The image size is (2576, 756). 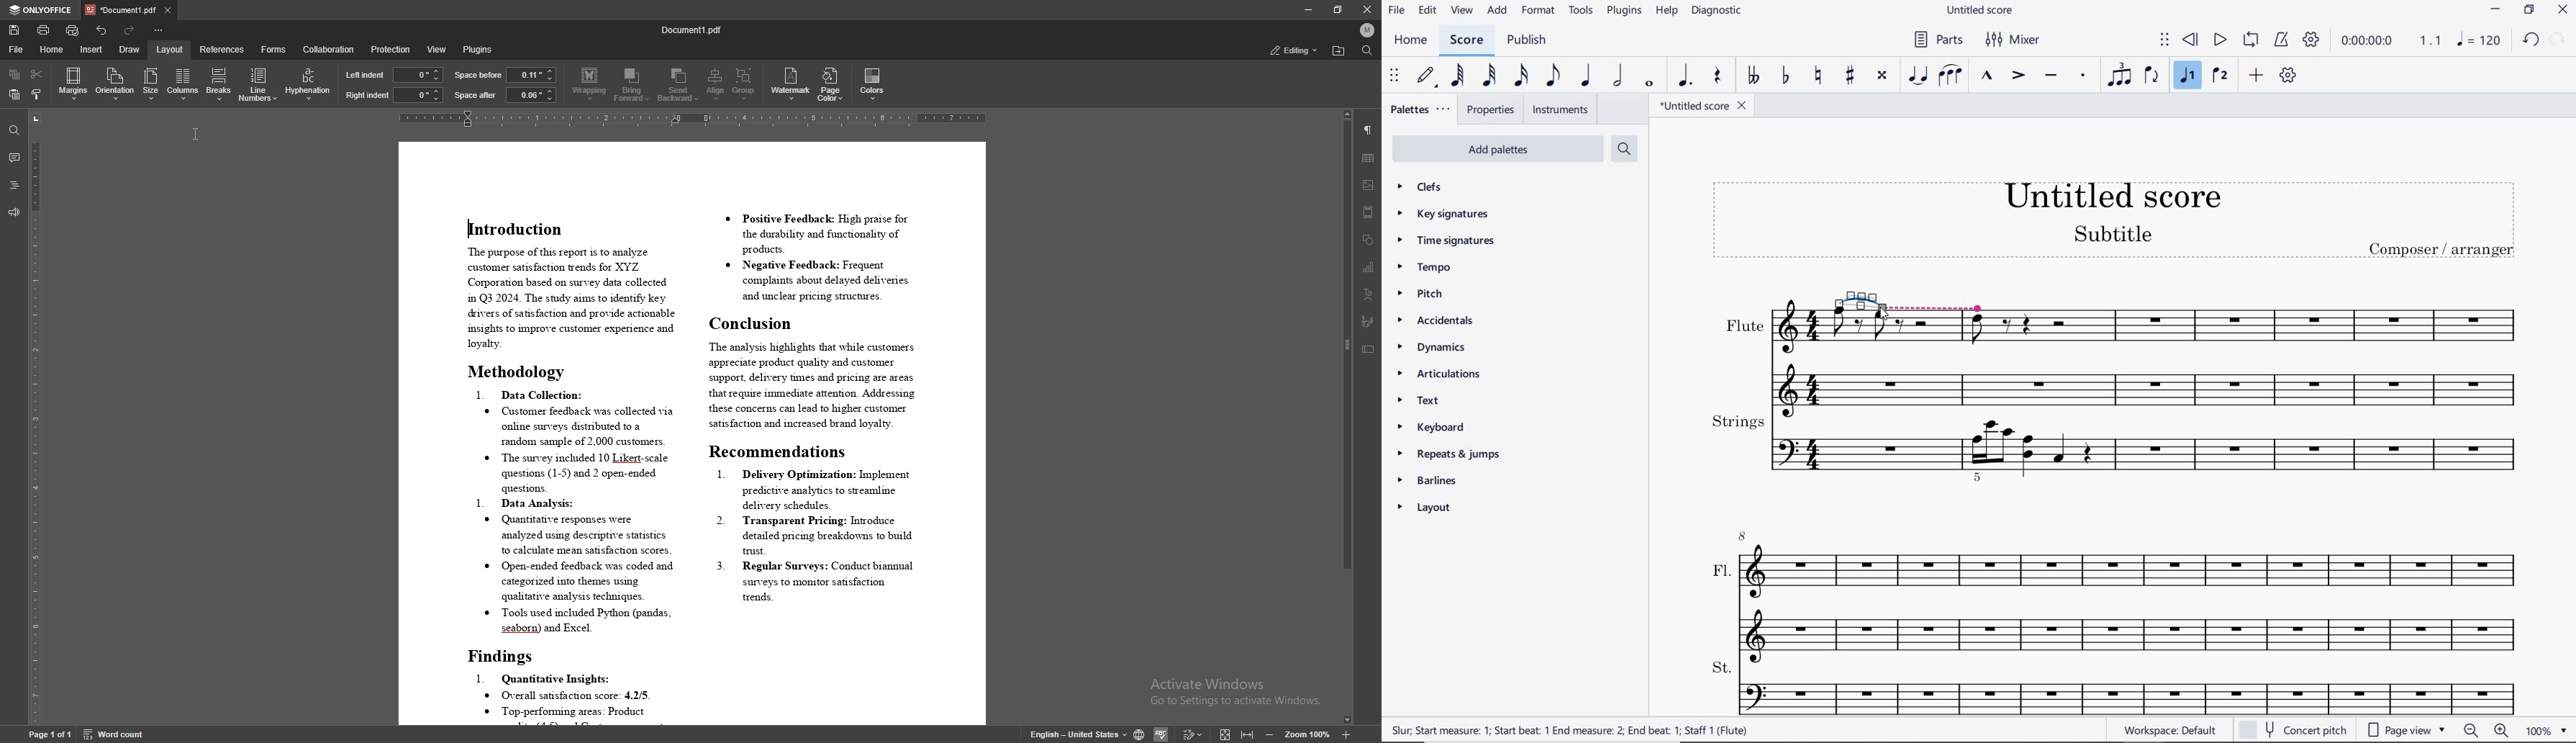 What do you see at coordinates (2119, 450) in the screenshot?
I see `Strings` at bounding box center [2119, 450].